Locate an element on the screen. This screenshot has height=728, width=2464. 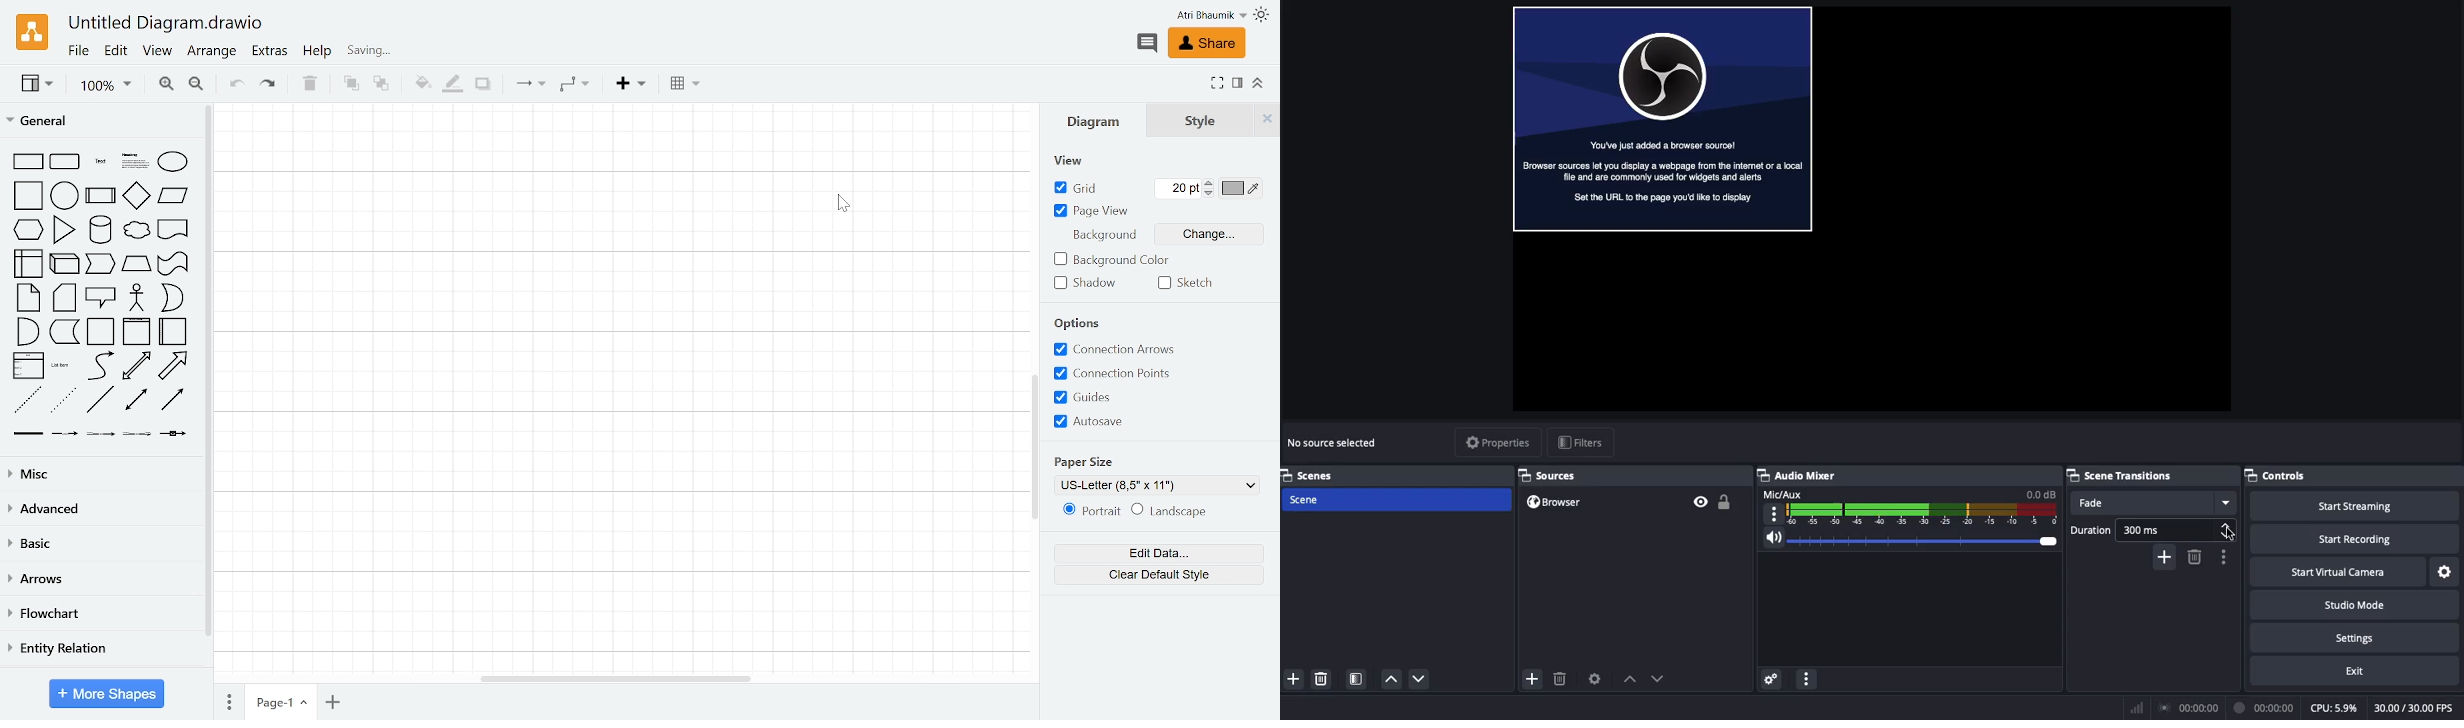
To back is located at coordinates (378, 86).